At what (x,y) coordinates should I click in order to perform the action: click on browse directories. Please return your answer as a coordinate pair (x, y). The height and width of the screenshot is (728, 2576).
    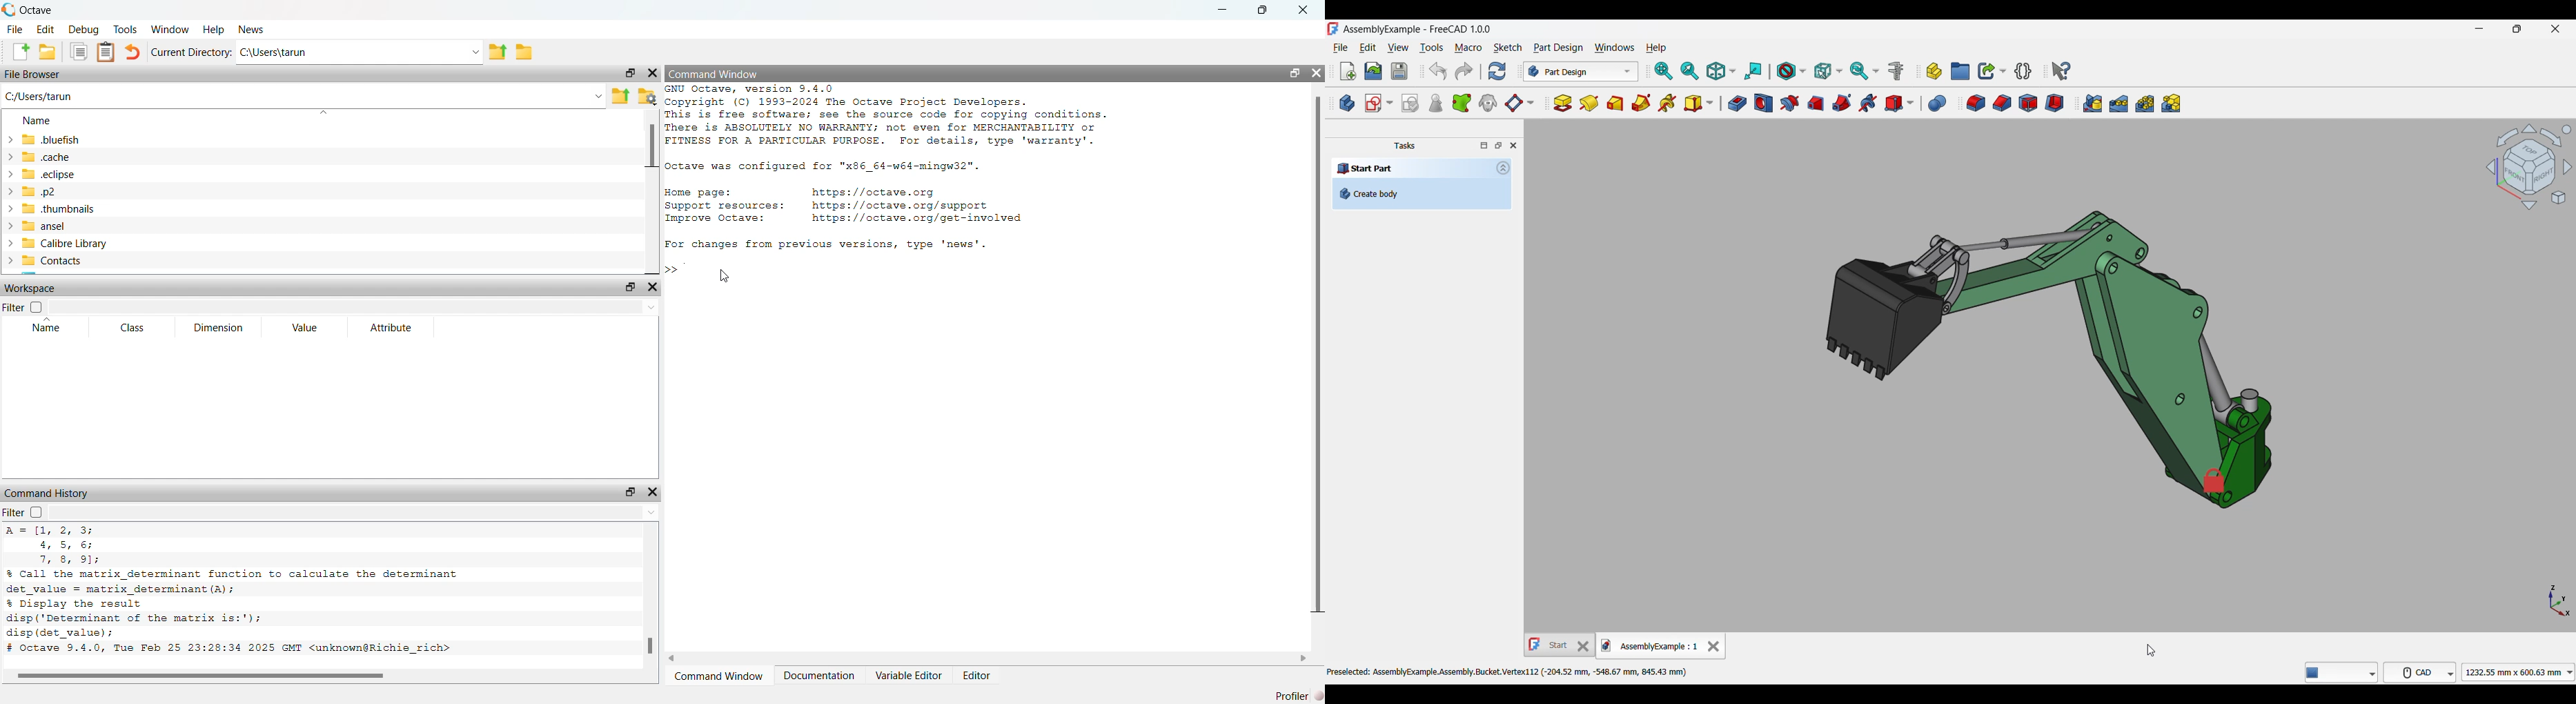
    Looking at the image, I should click on (647, 97).